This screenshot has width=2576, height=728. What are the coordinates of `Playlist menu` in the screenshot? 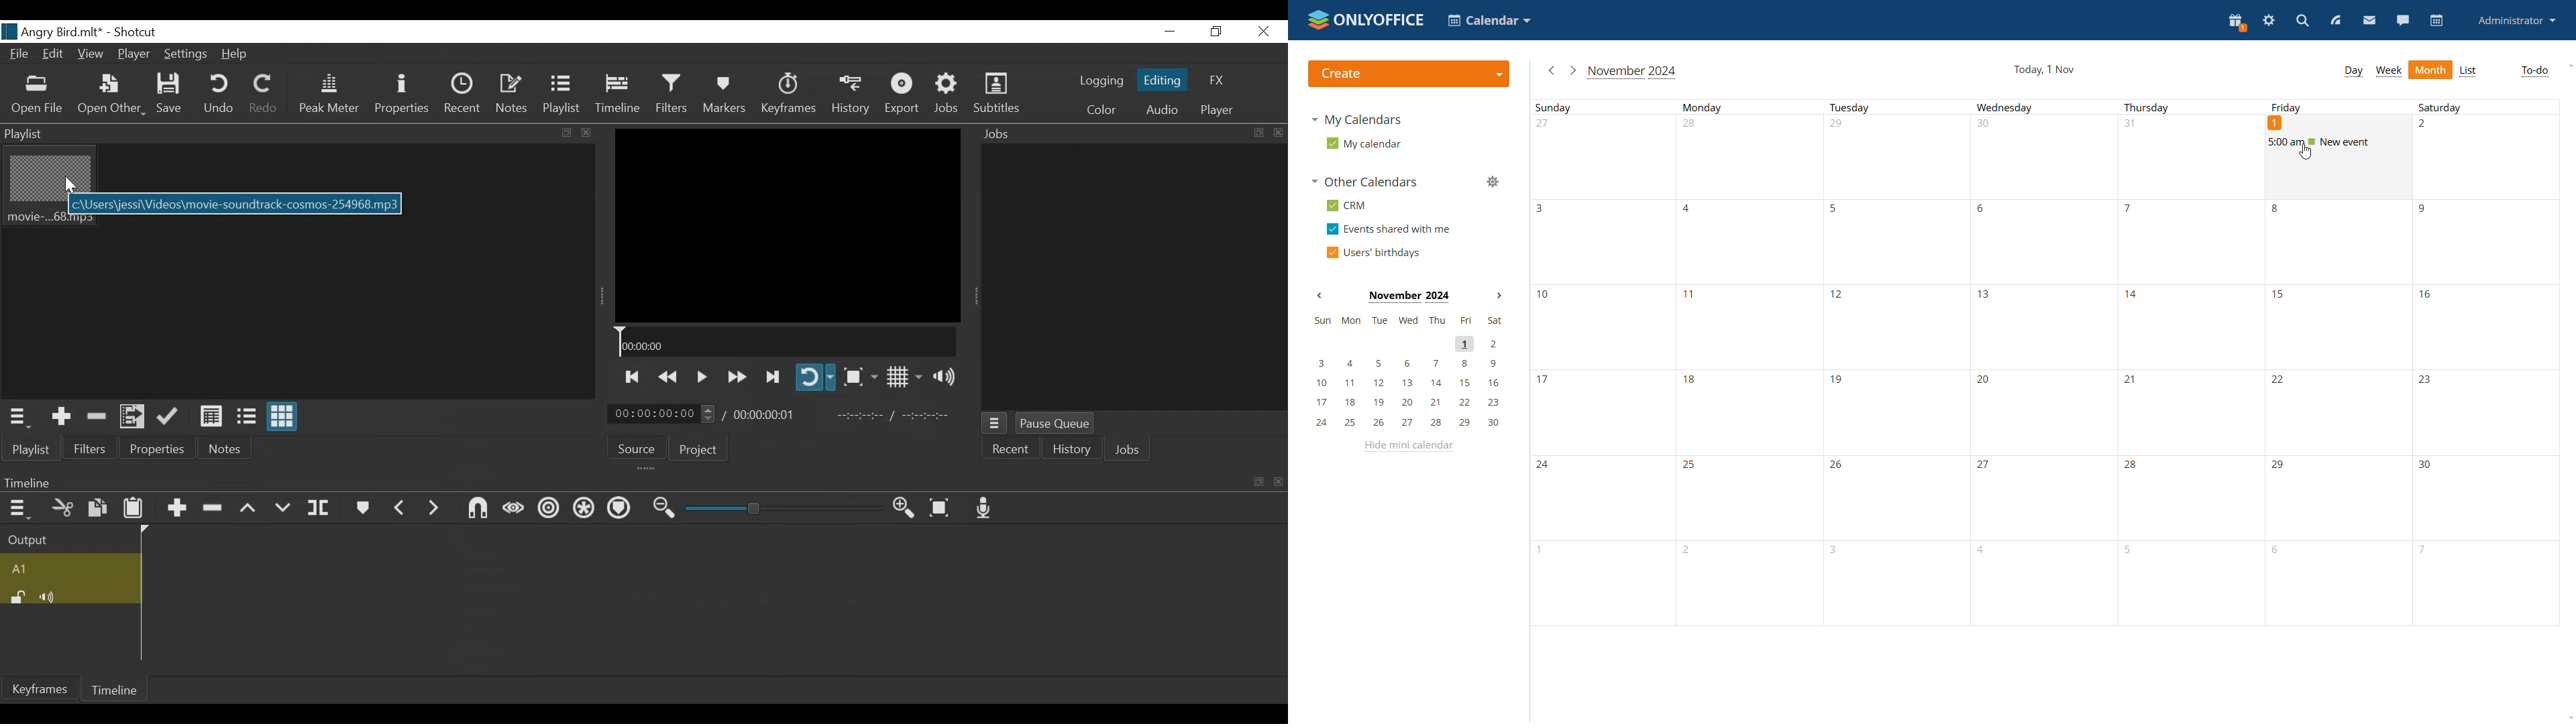 It's located at (23, 416).